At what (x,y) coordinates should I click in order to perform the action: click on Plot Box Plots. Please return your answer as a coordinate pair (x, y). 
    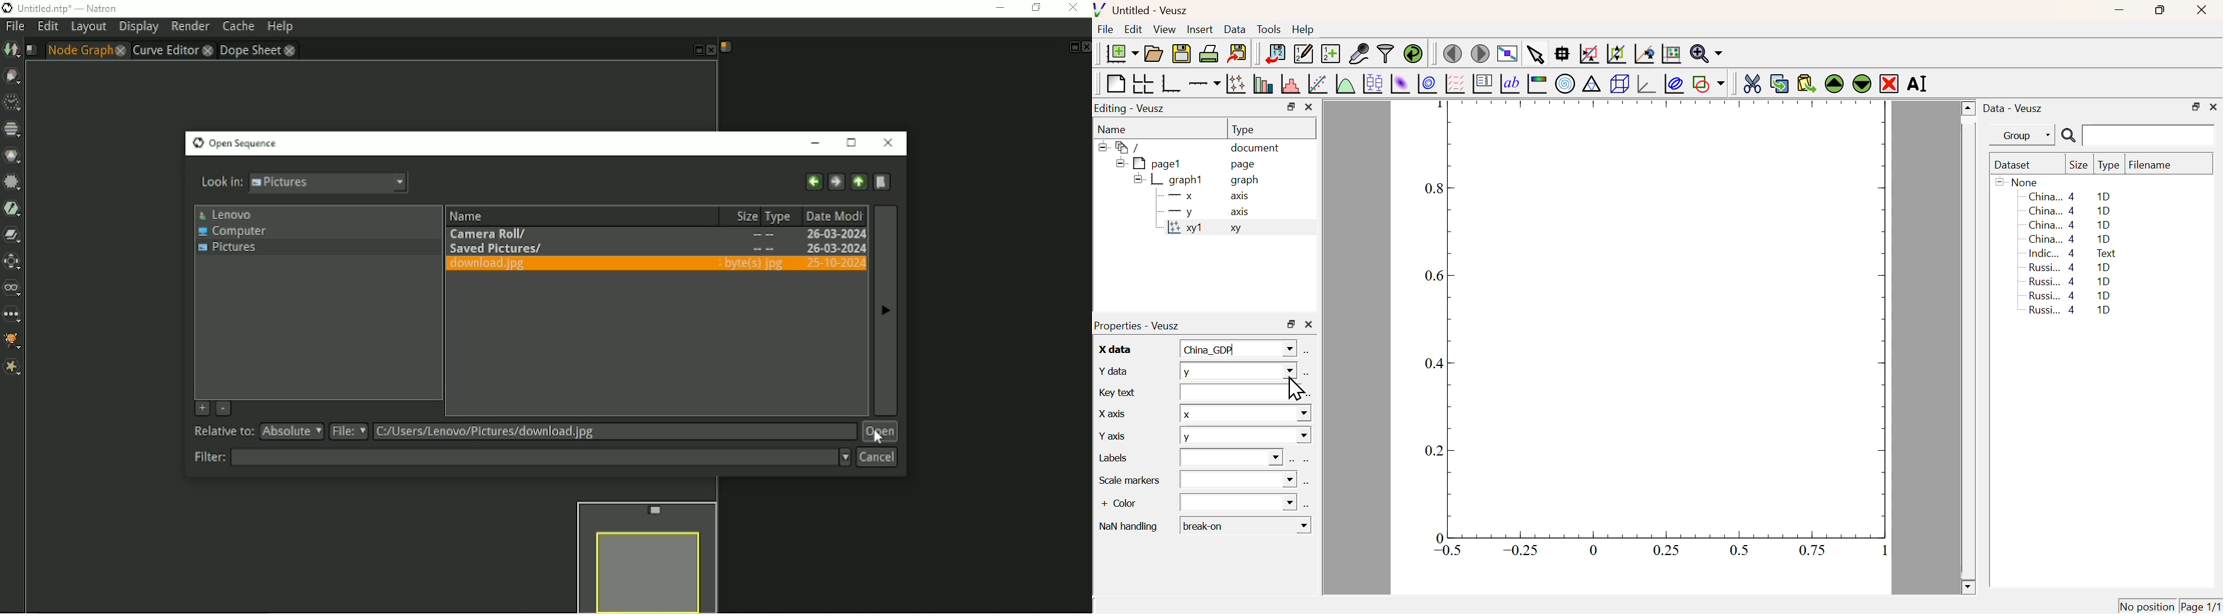
    Looking at the image, I should click on (1372, 83).